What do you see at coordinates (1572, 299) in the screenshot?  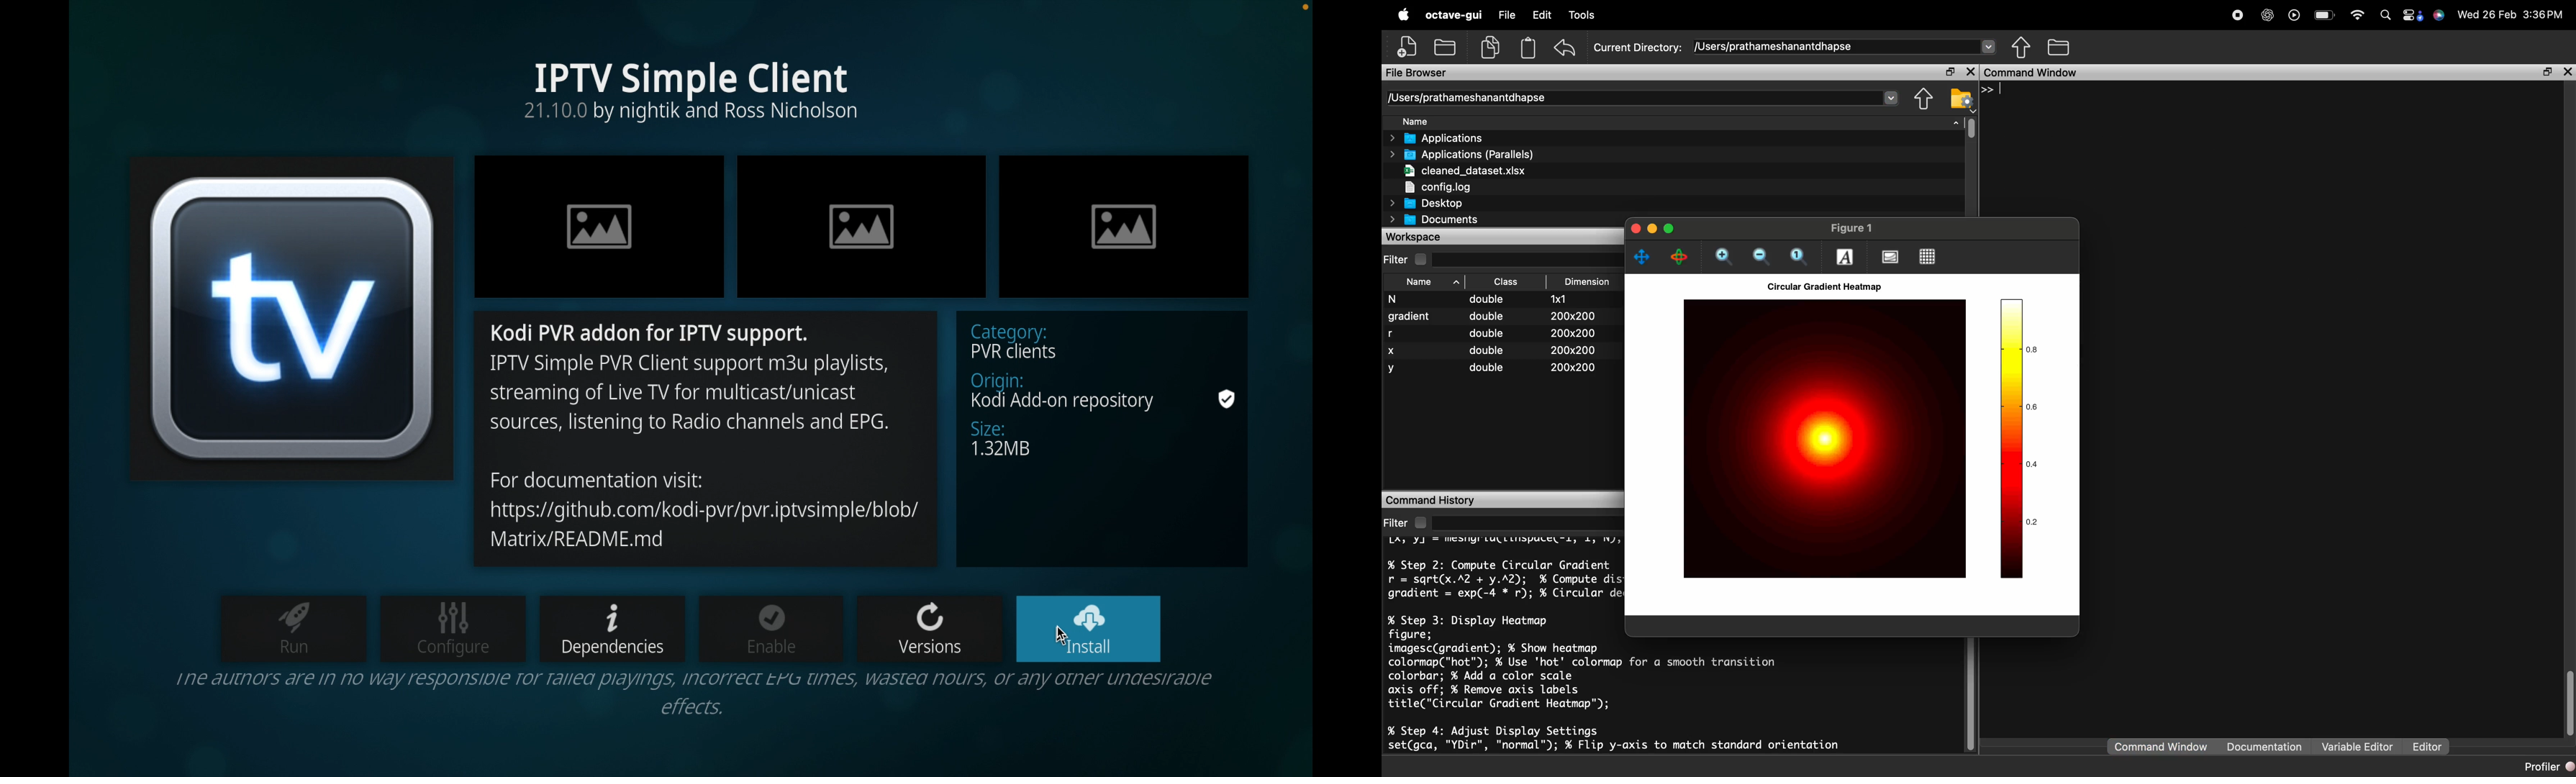 I see `1x1` at bounding box center [1572, 299].